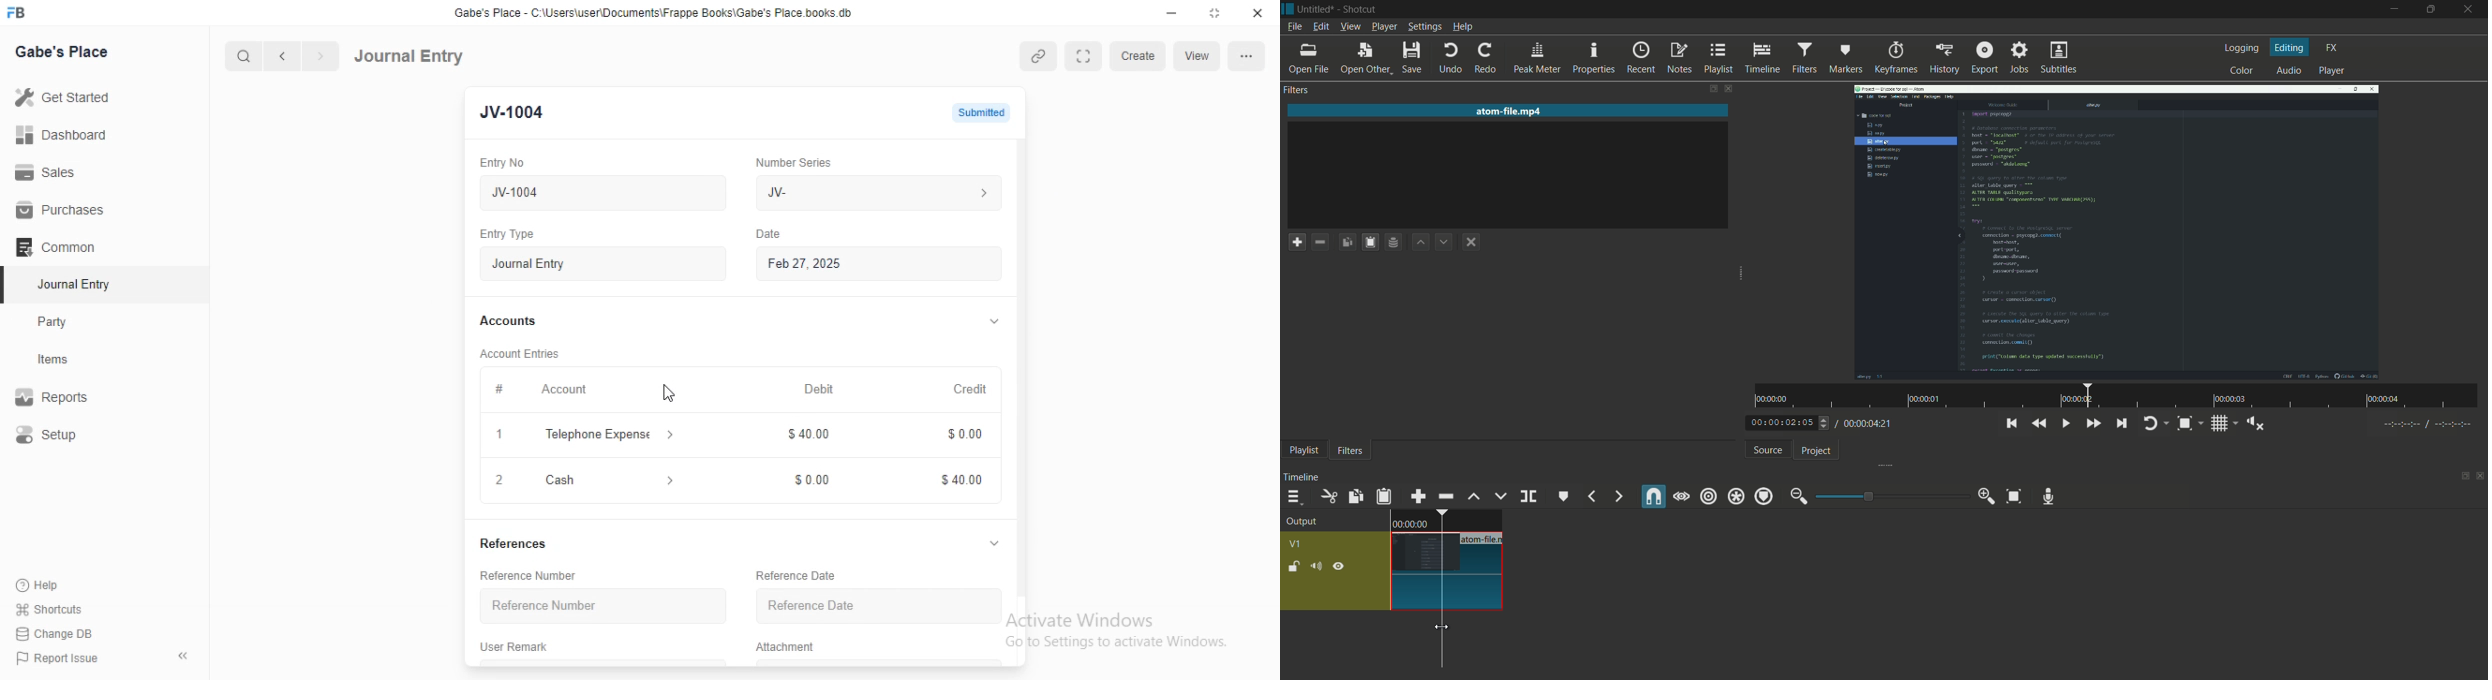 Image resolution: width=2492 pixels, height=700 pixels. Describe the element at coordinates (819, 390) in the screenshot. I see `Debit` at that location.